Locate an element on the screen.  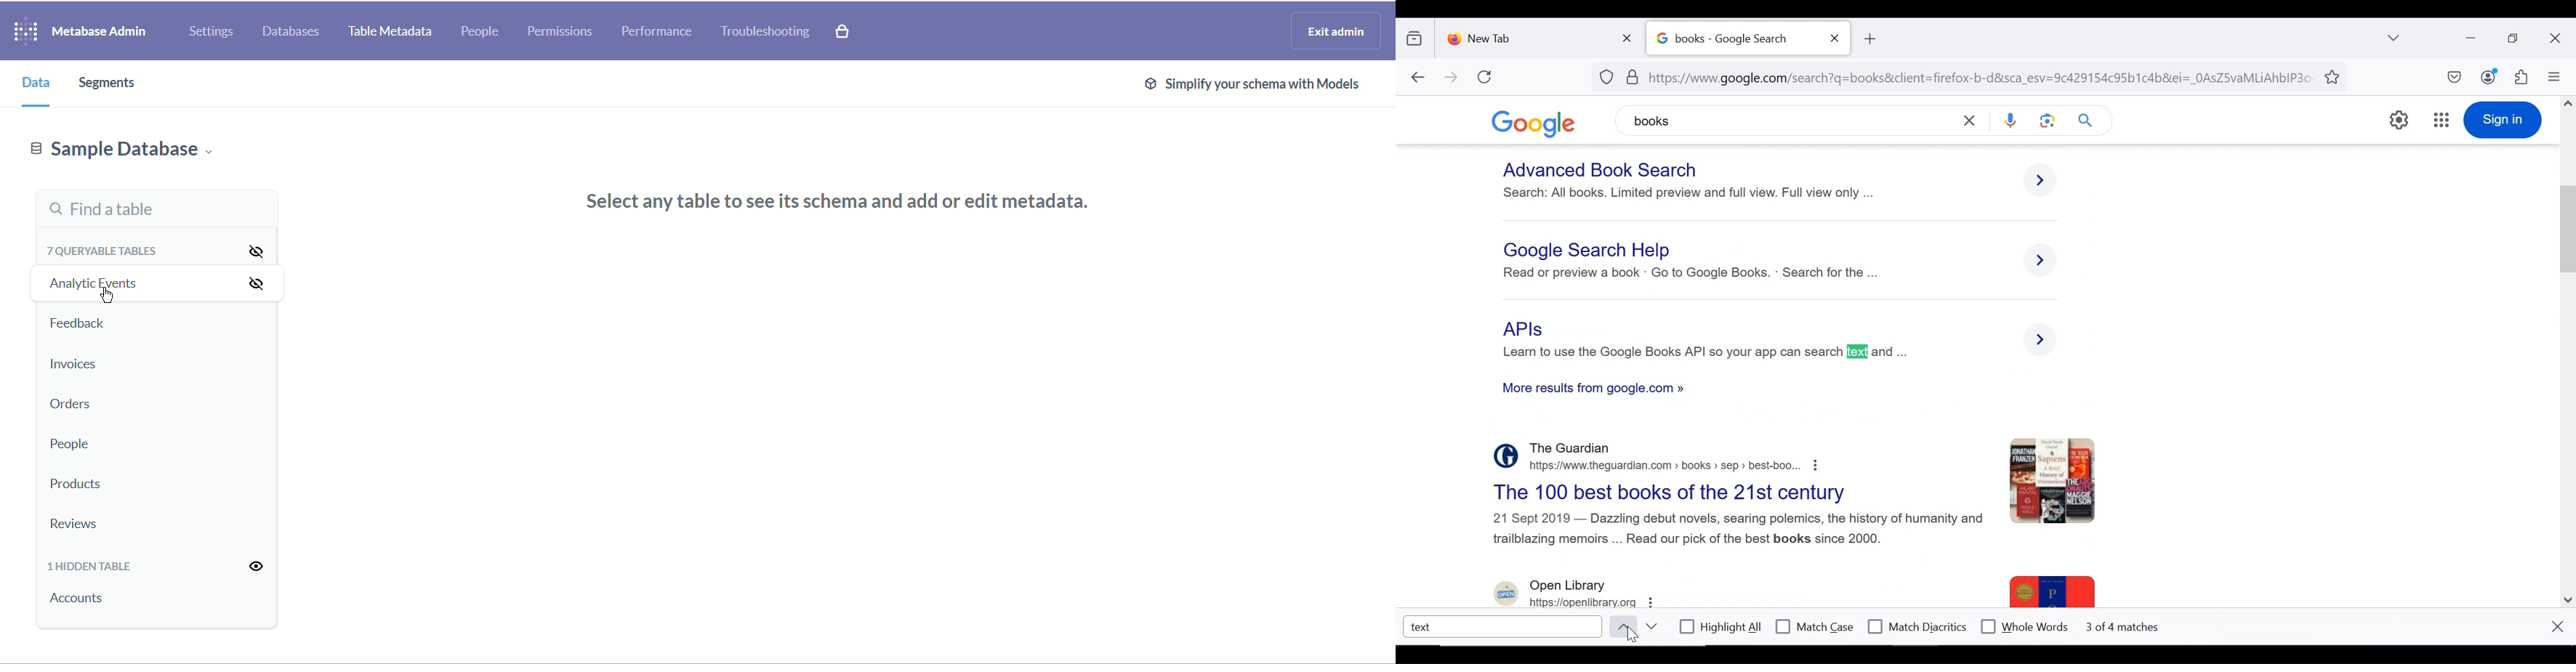
paid features is located at coordinates (844, 33).